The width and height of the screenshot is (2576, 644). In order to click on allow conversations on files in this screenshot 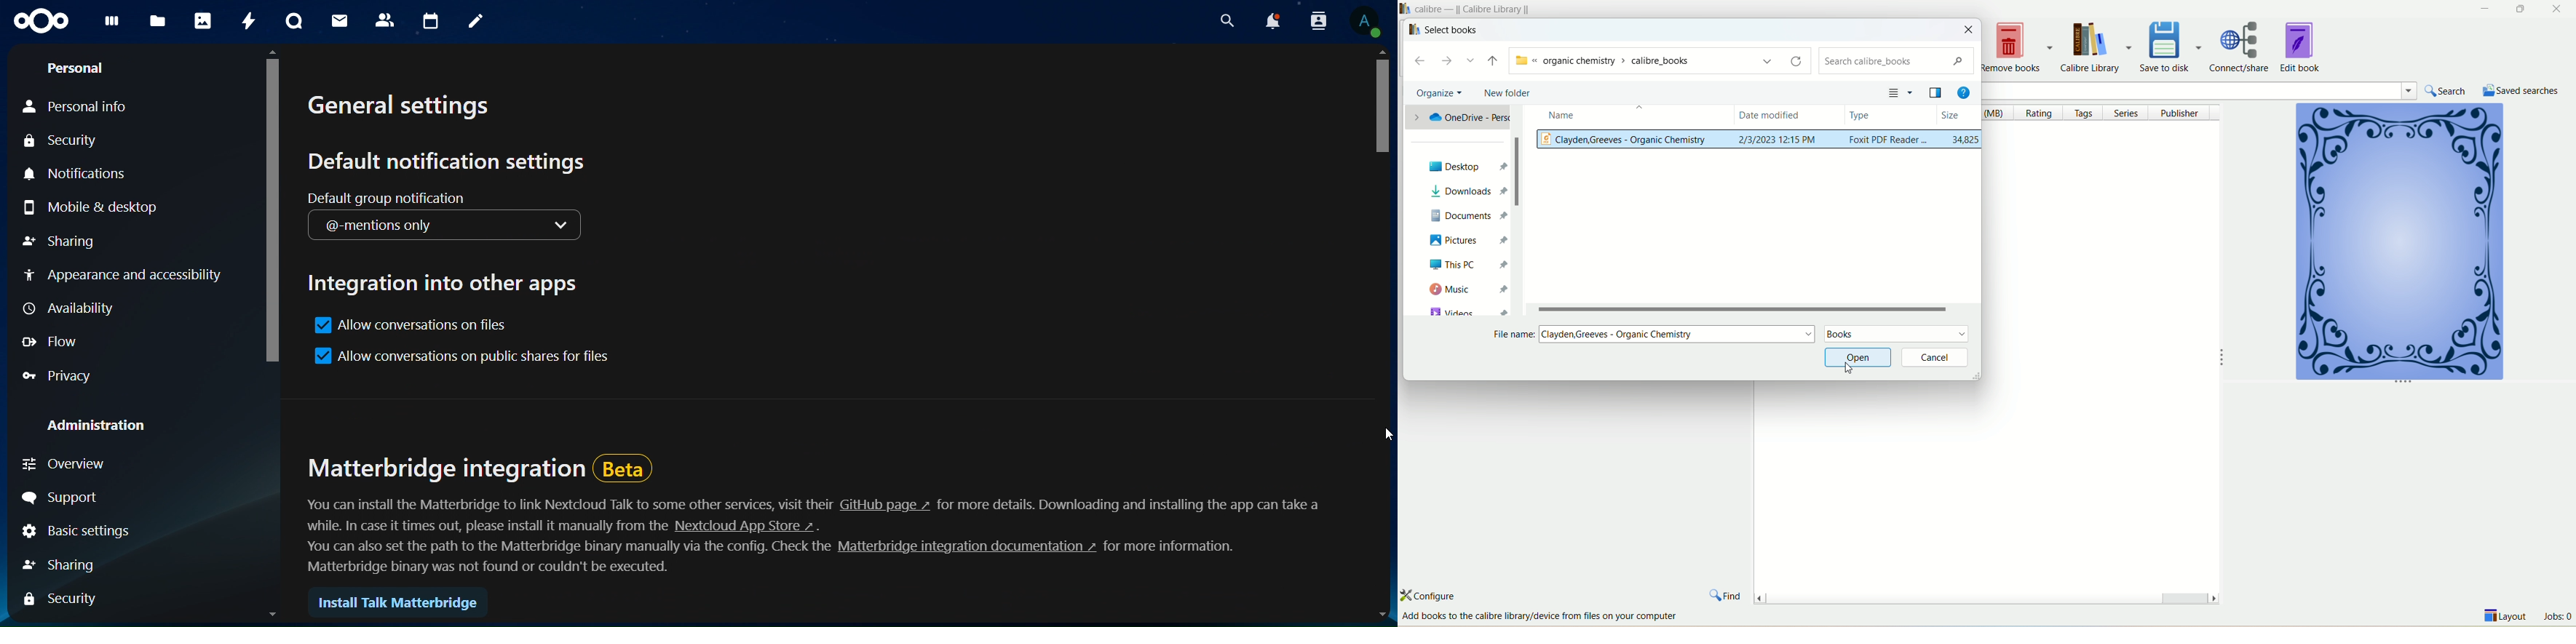, I will do `click(416, 328)`.